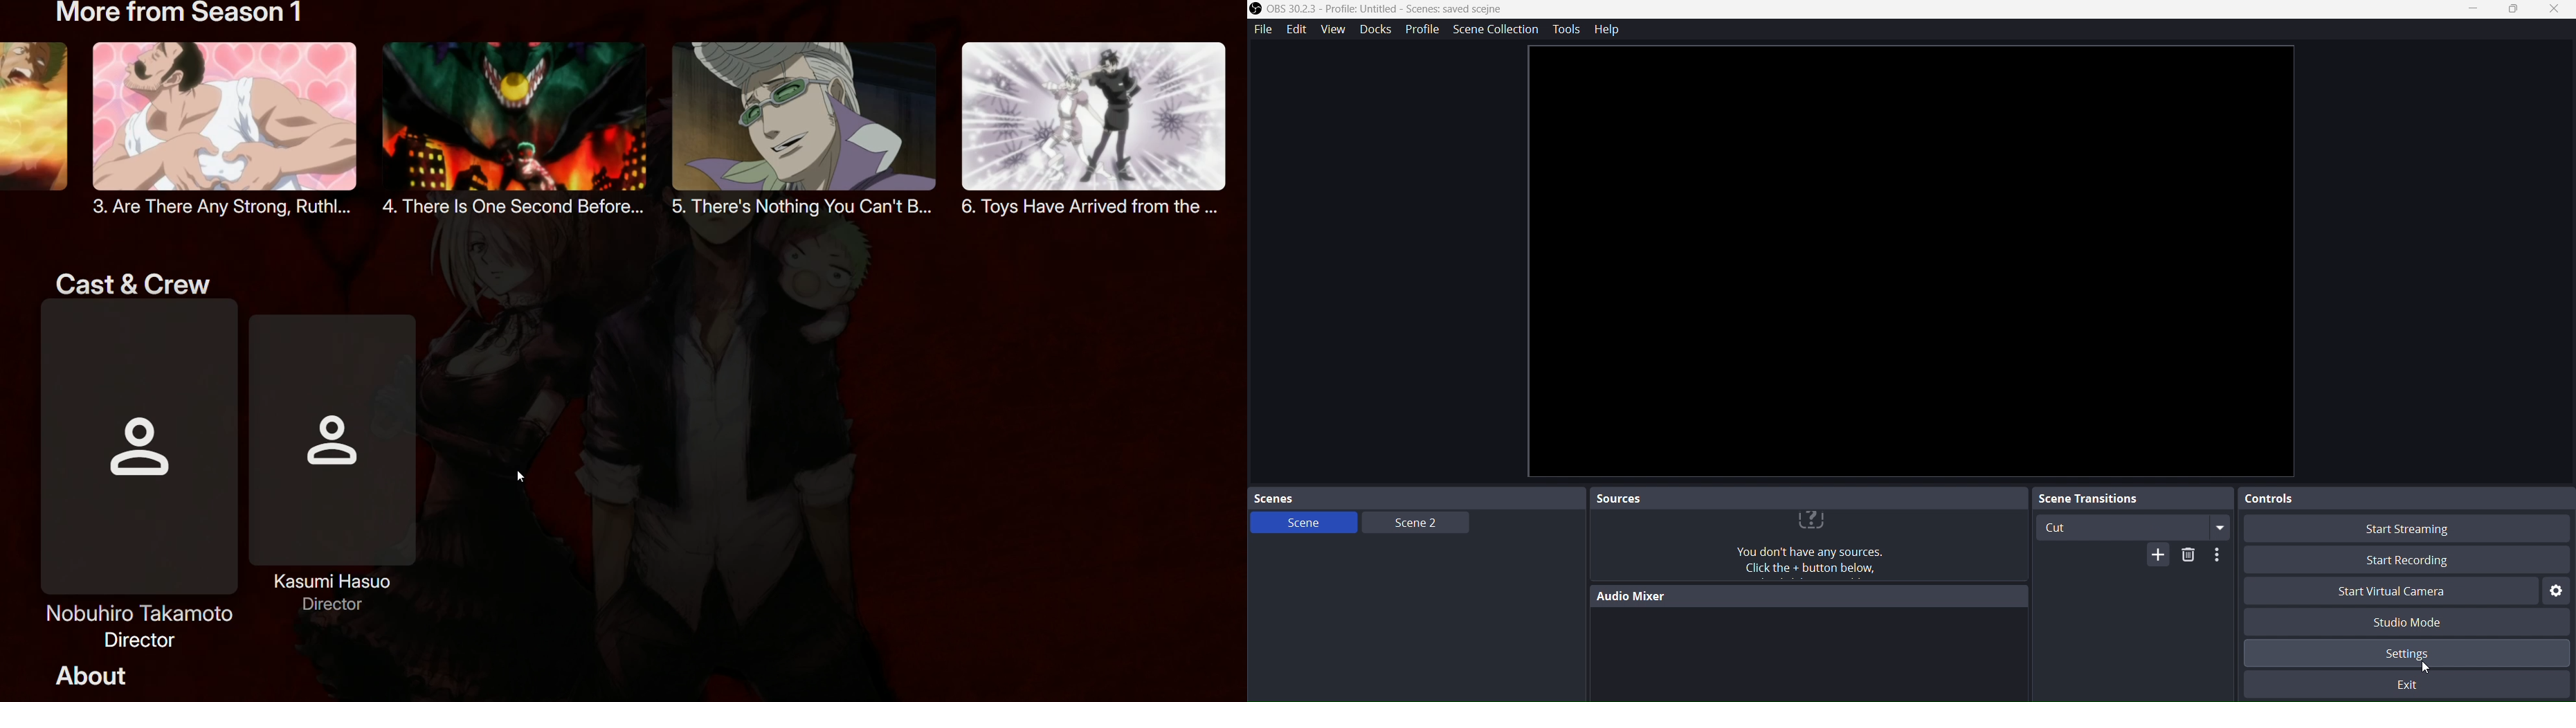  Describe the element at coordinates (2478, 9) in the screenshot. I see `Minimize` at that location.